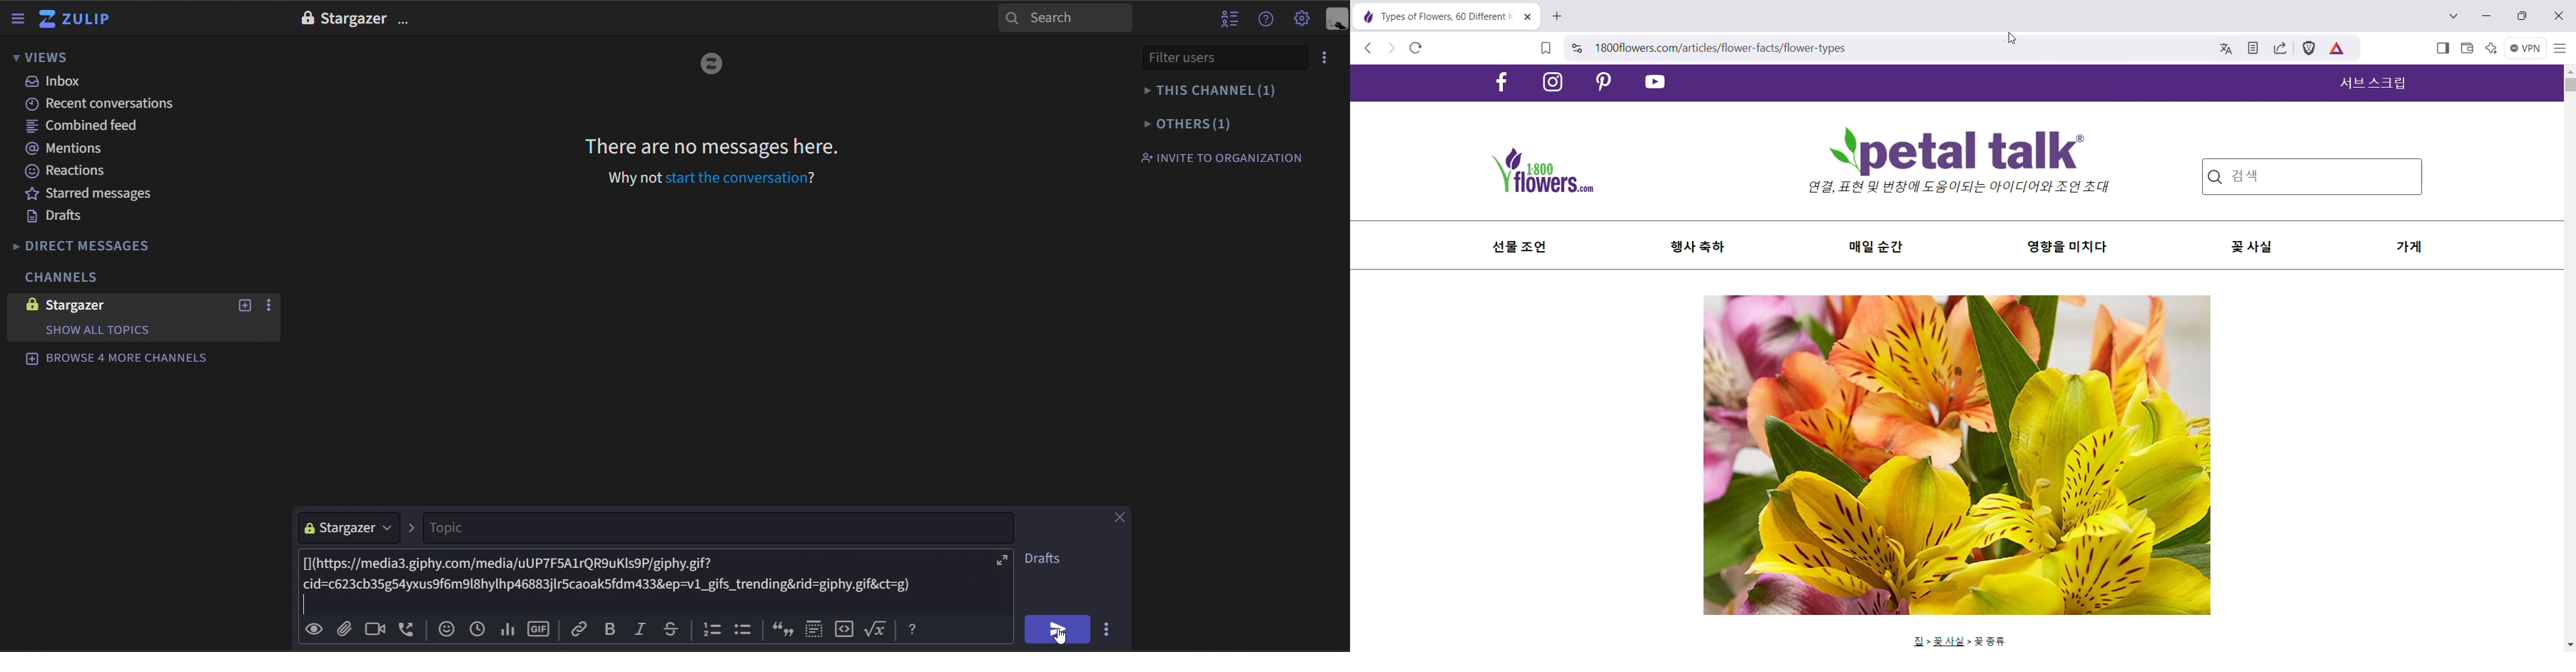 This screenshot has height=672, width=2576. I want to click on Customize and control Brave, so click(2560, 47).